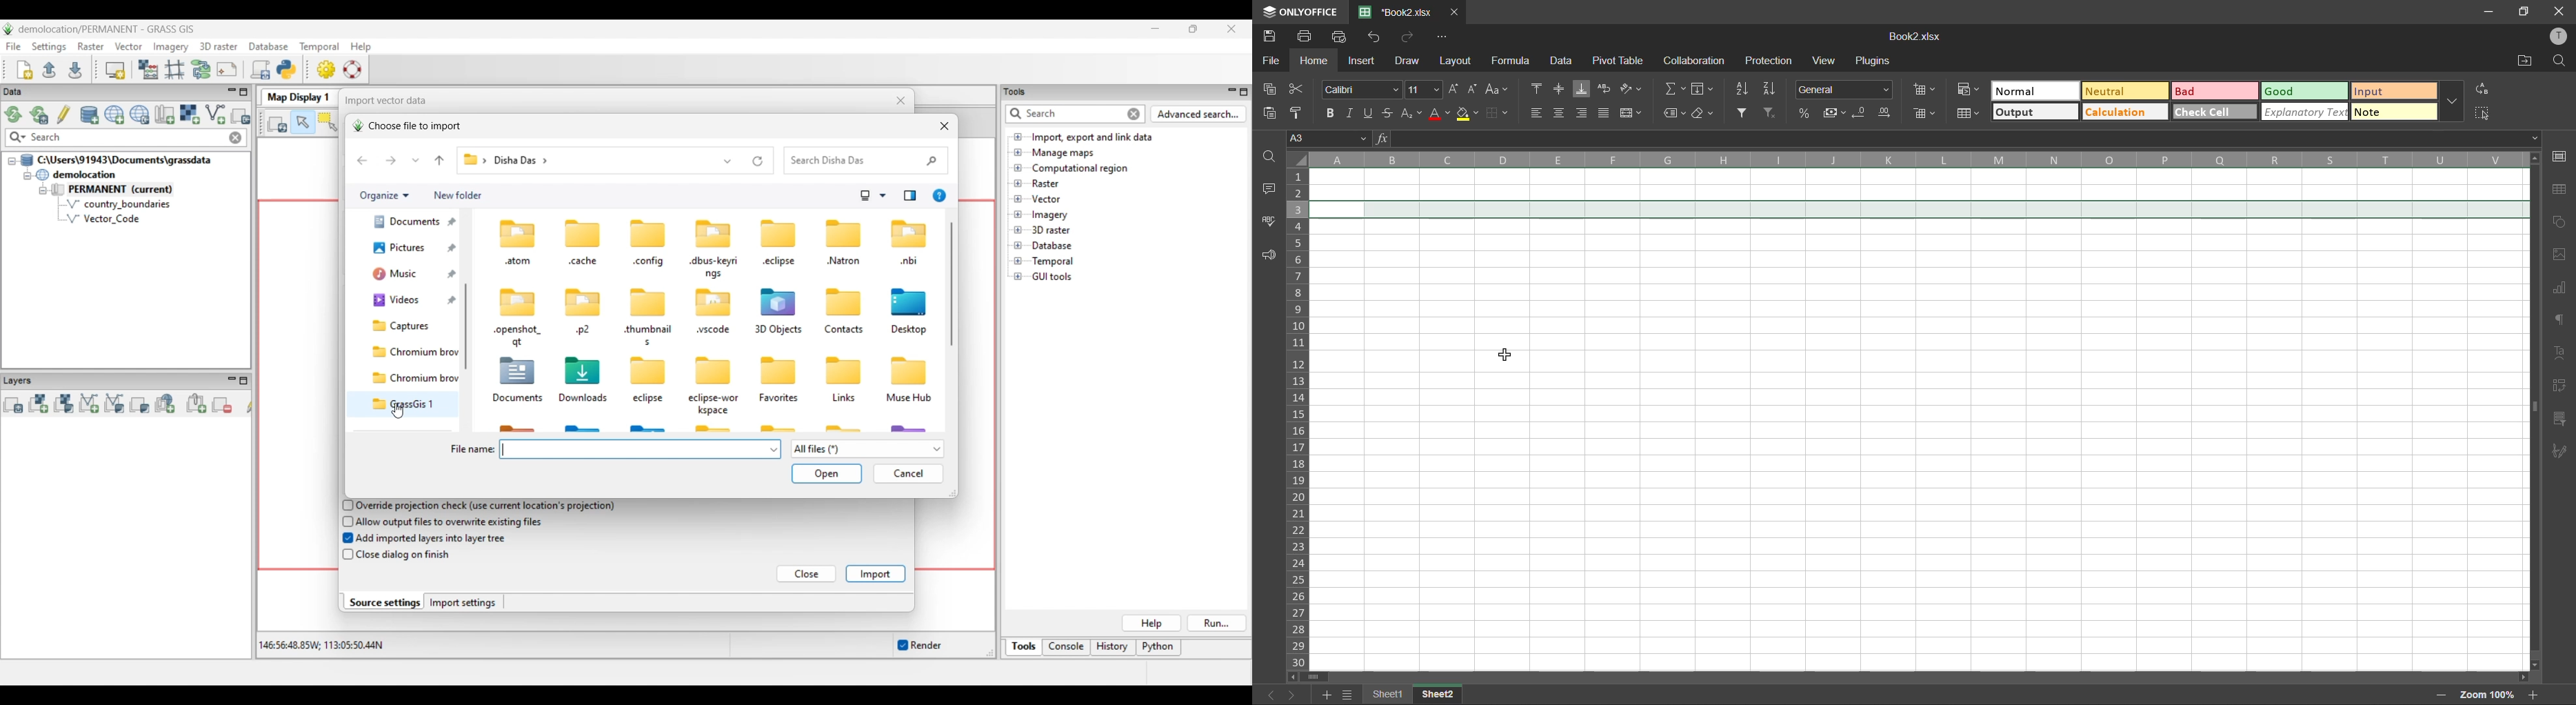 The height and width of the screenshot is (728, 2576). I want to click on formula, so click(1511, 62).